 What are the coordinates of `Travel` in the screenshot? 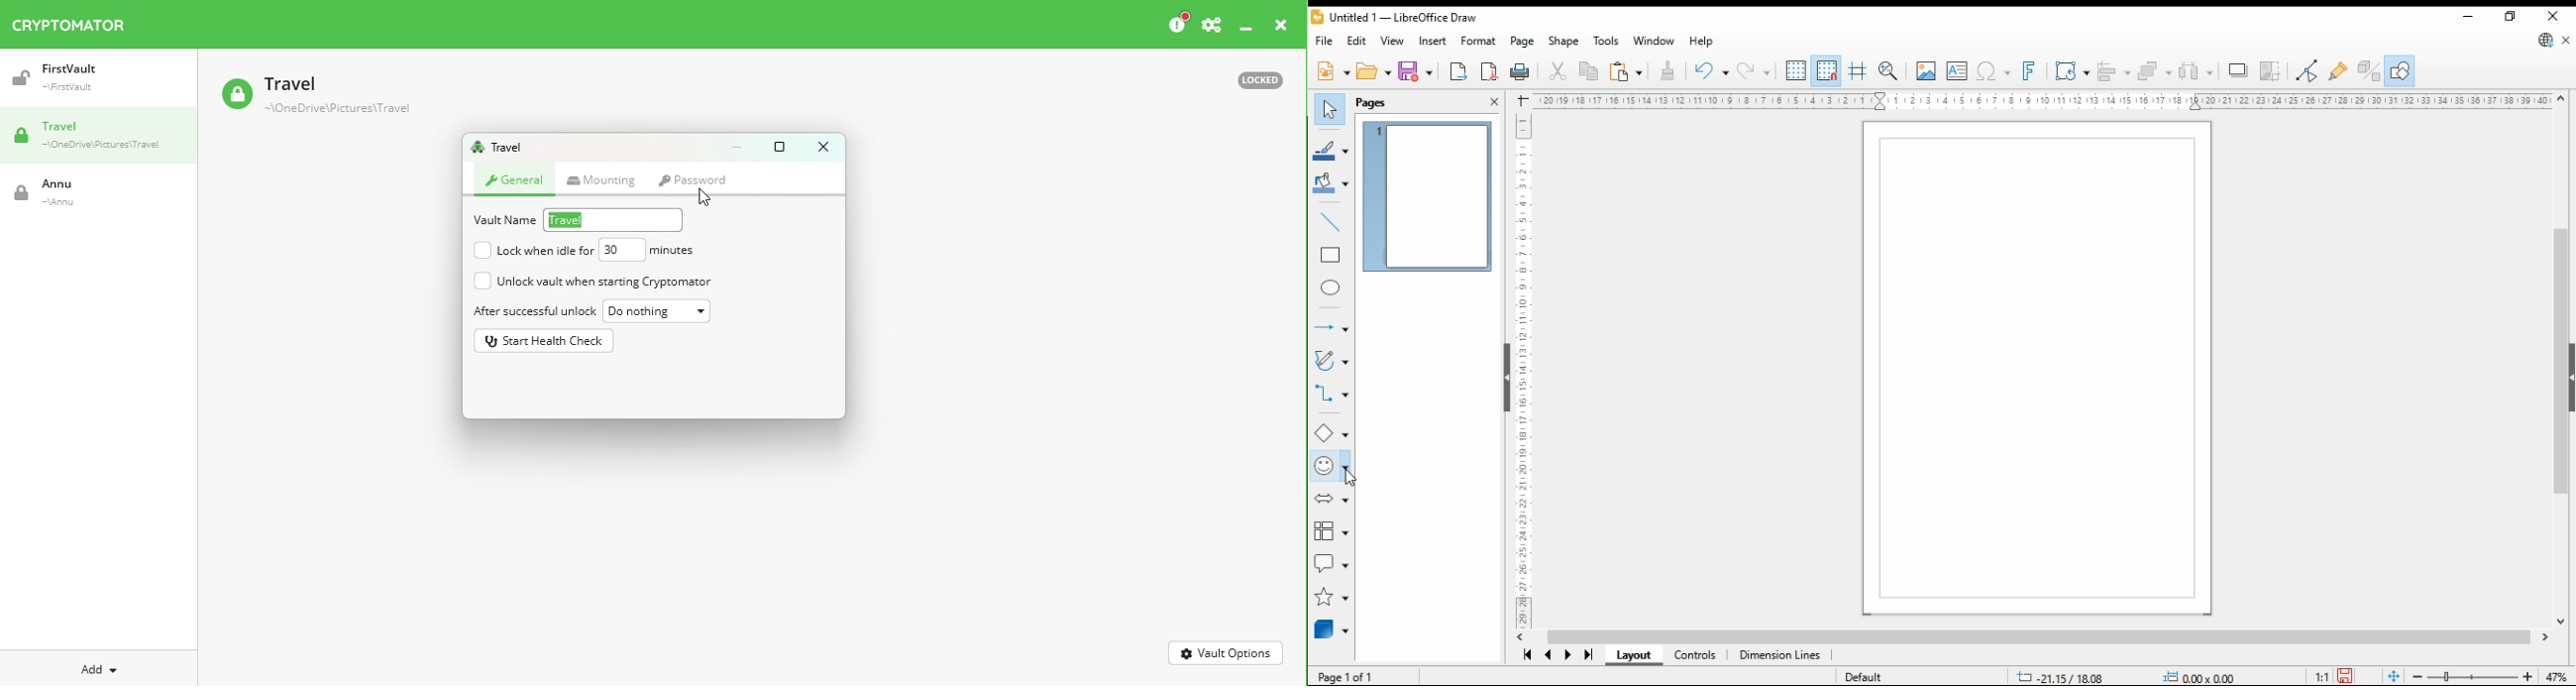 It's located at (496, 148).